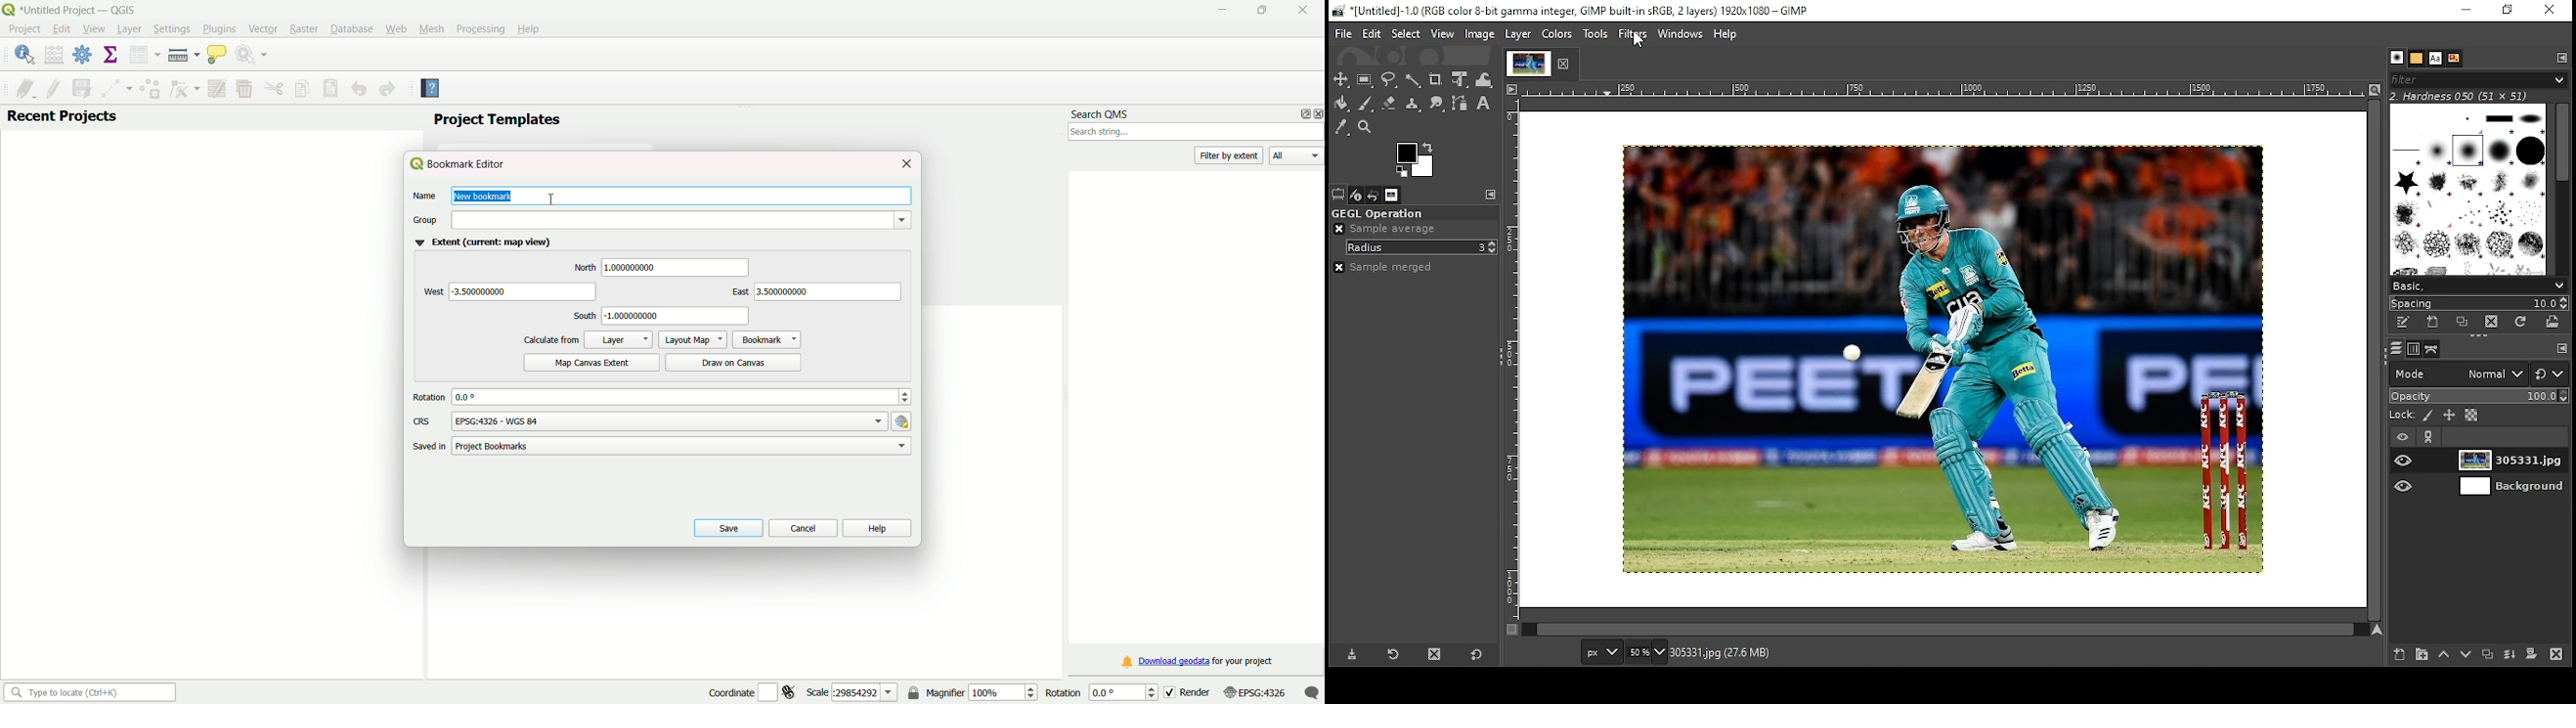  Describe the element at coordinates (2514, 462) in the screenshot. I see `layer 1` at that location.